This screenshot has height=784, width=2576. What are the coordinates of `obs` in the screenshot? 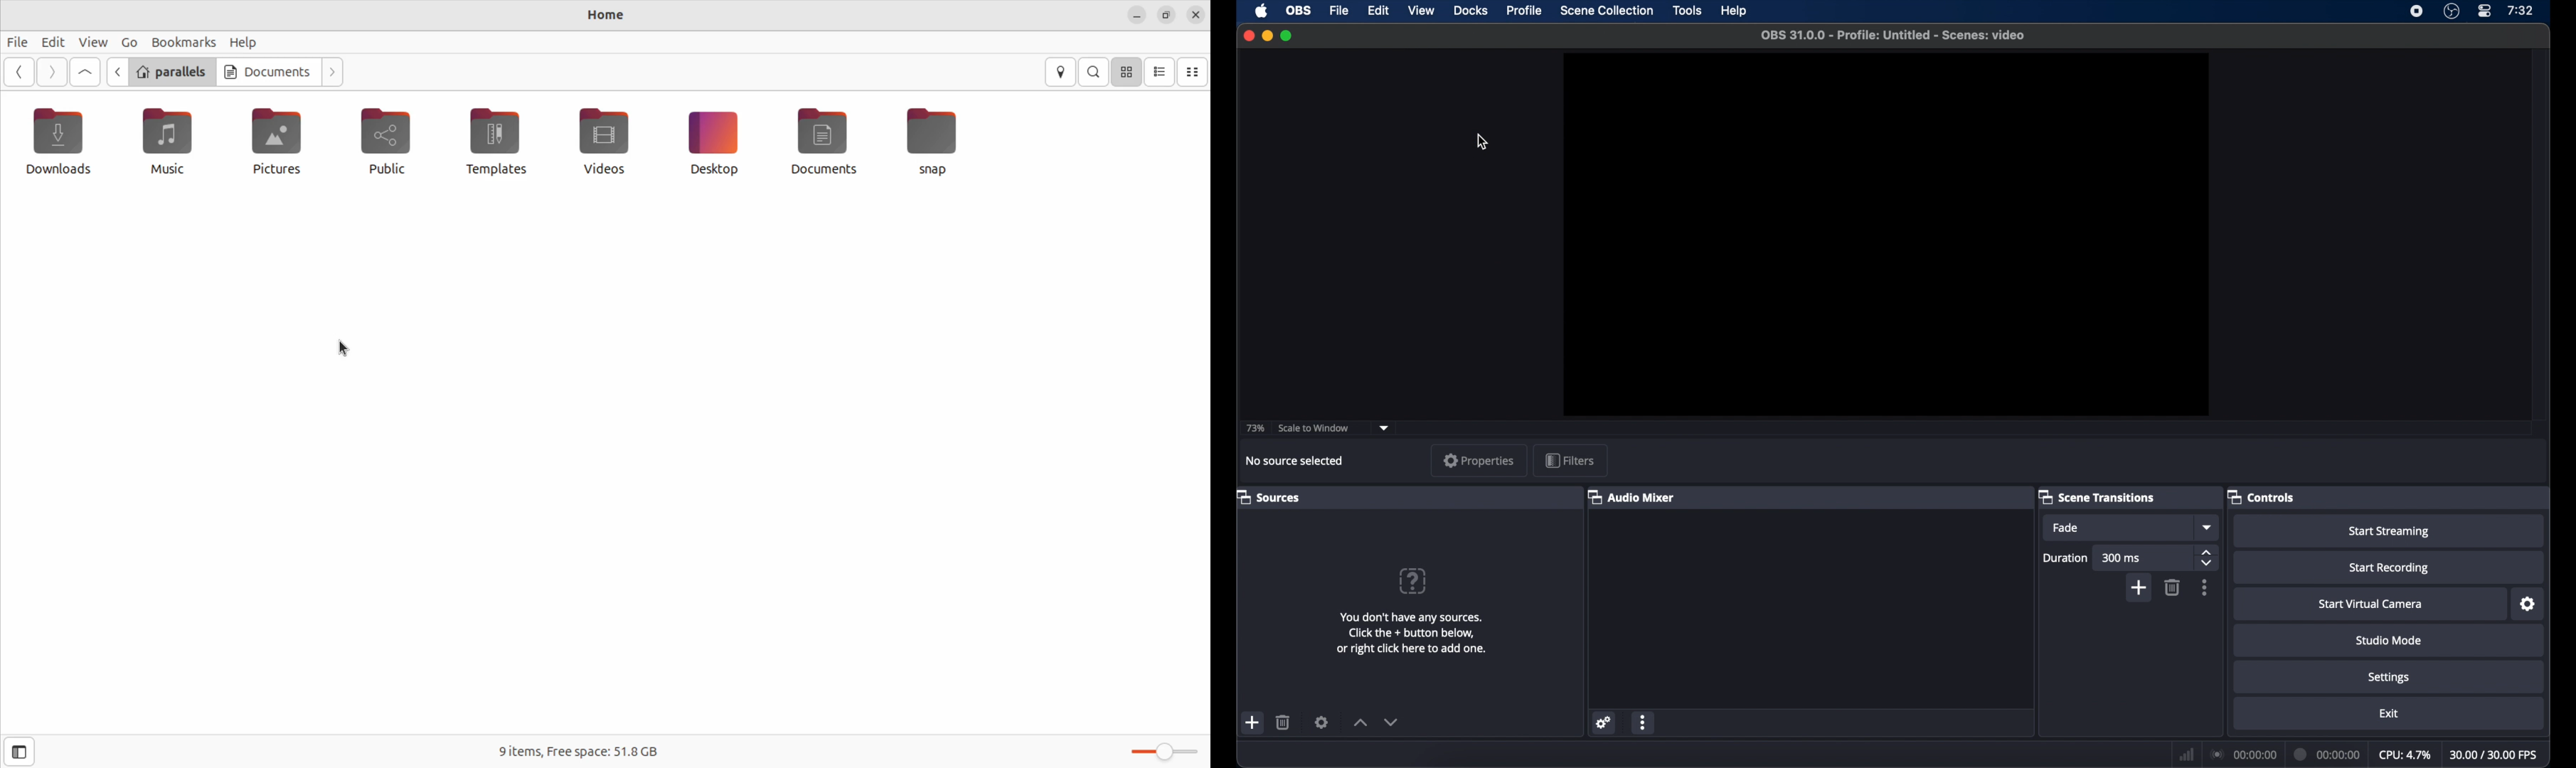 It's located at (1299, 11).